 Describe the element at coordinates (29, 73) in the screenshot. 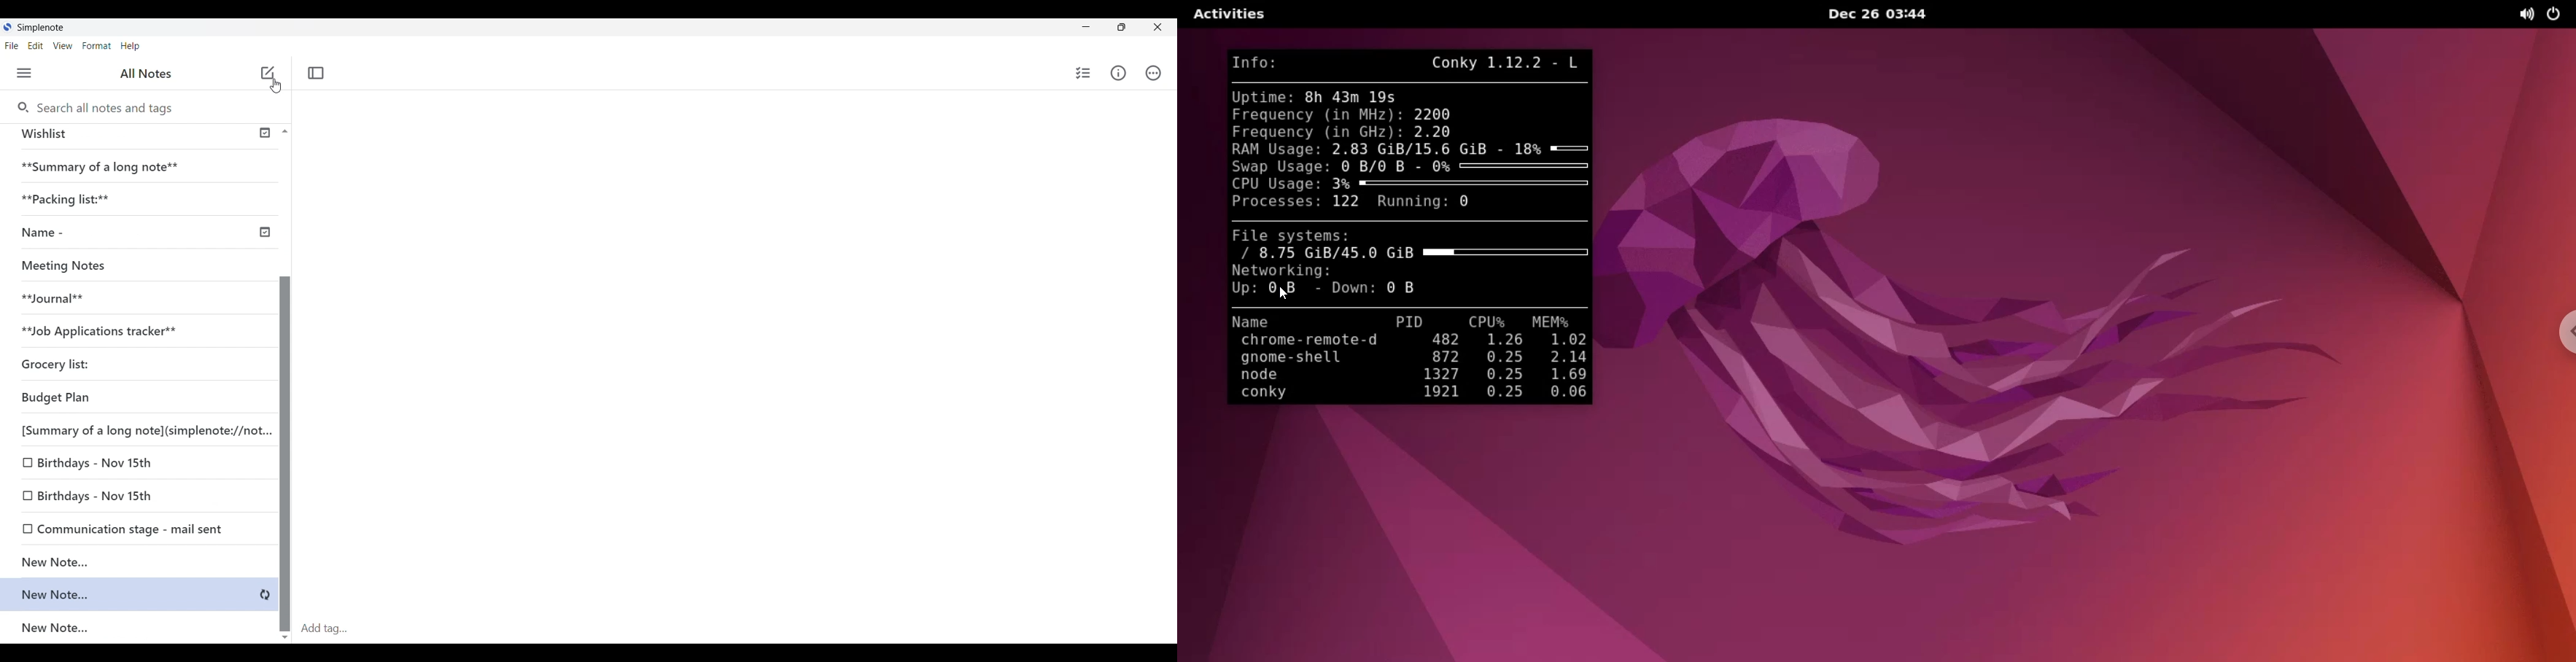

I see `Menu • ctrl + shift + u` at that location.